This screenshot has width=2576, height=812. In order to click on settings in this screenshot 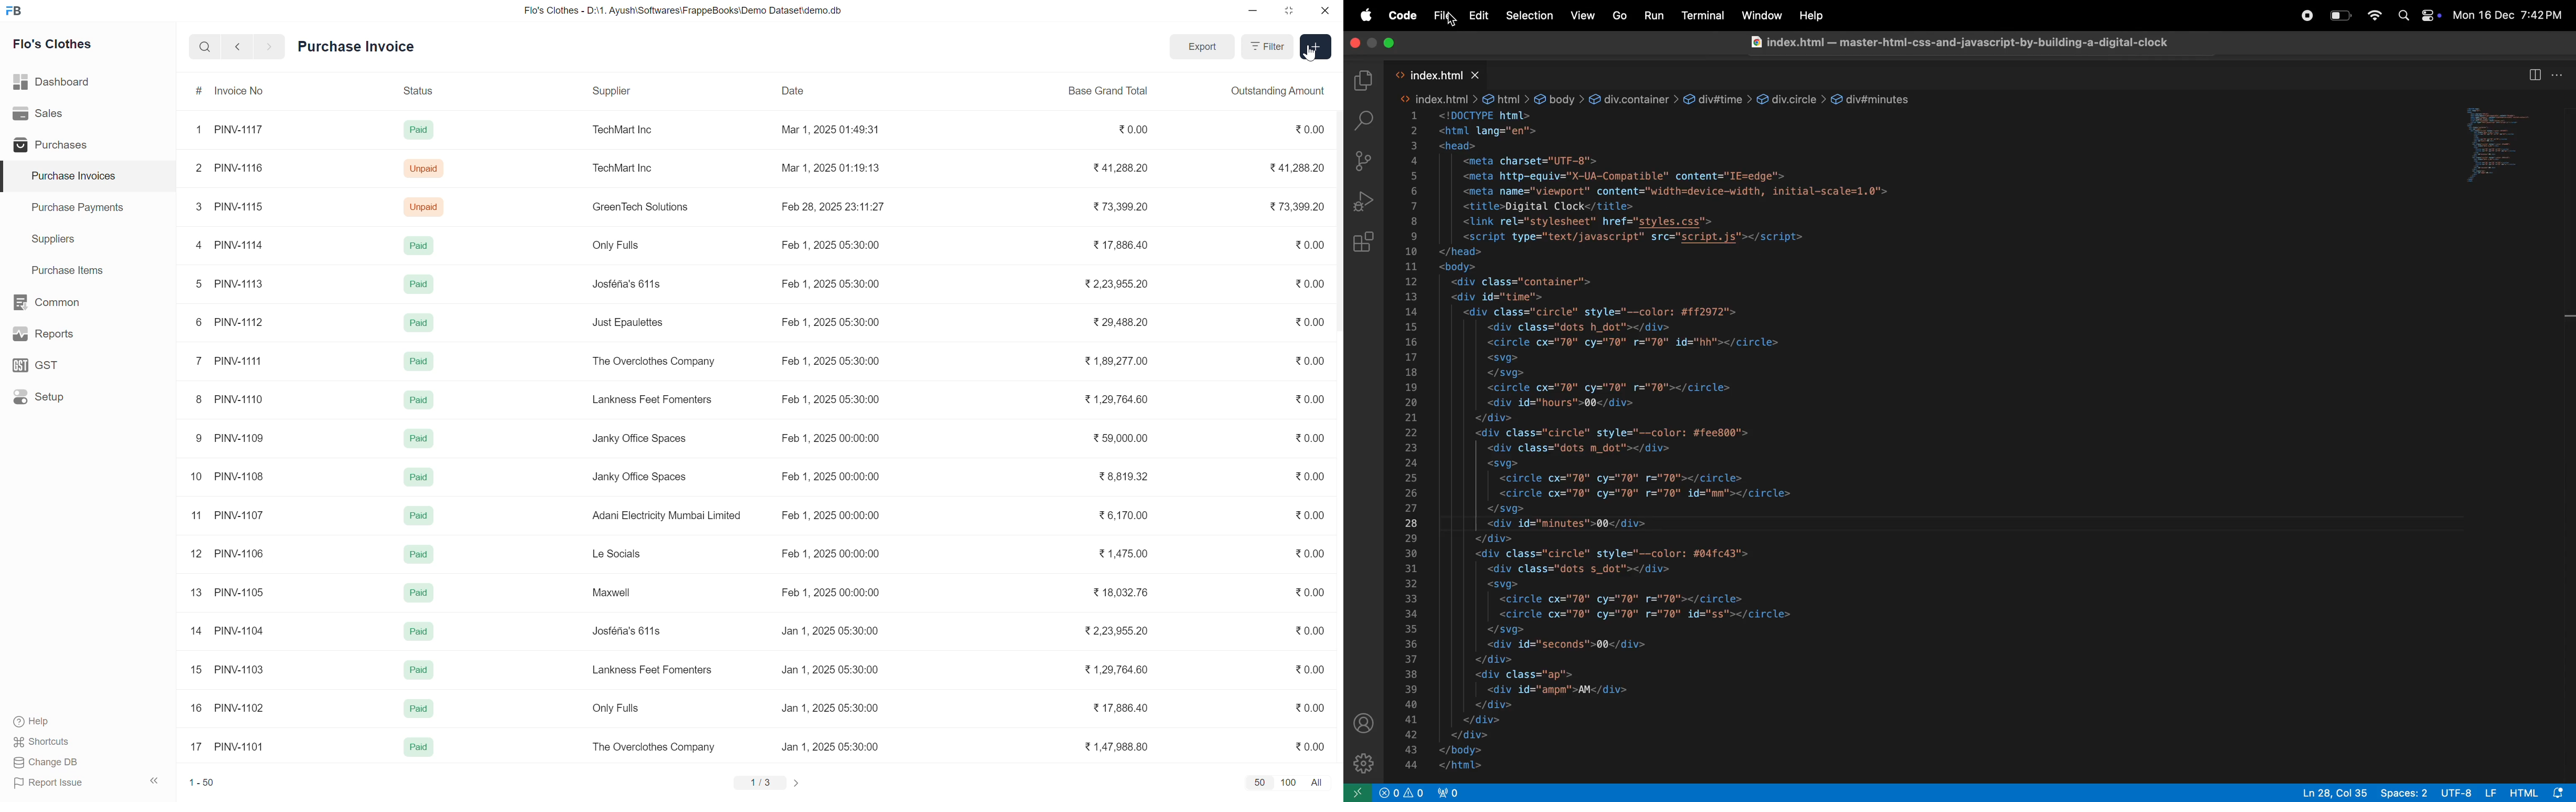, I will do `click(1362, 763)`.